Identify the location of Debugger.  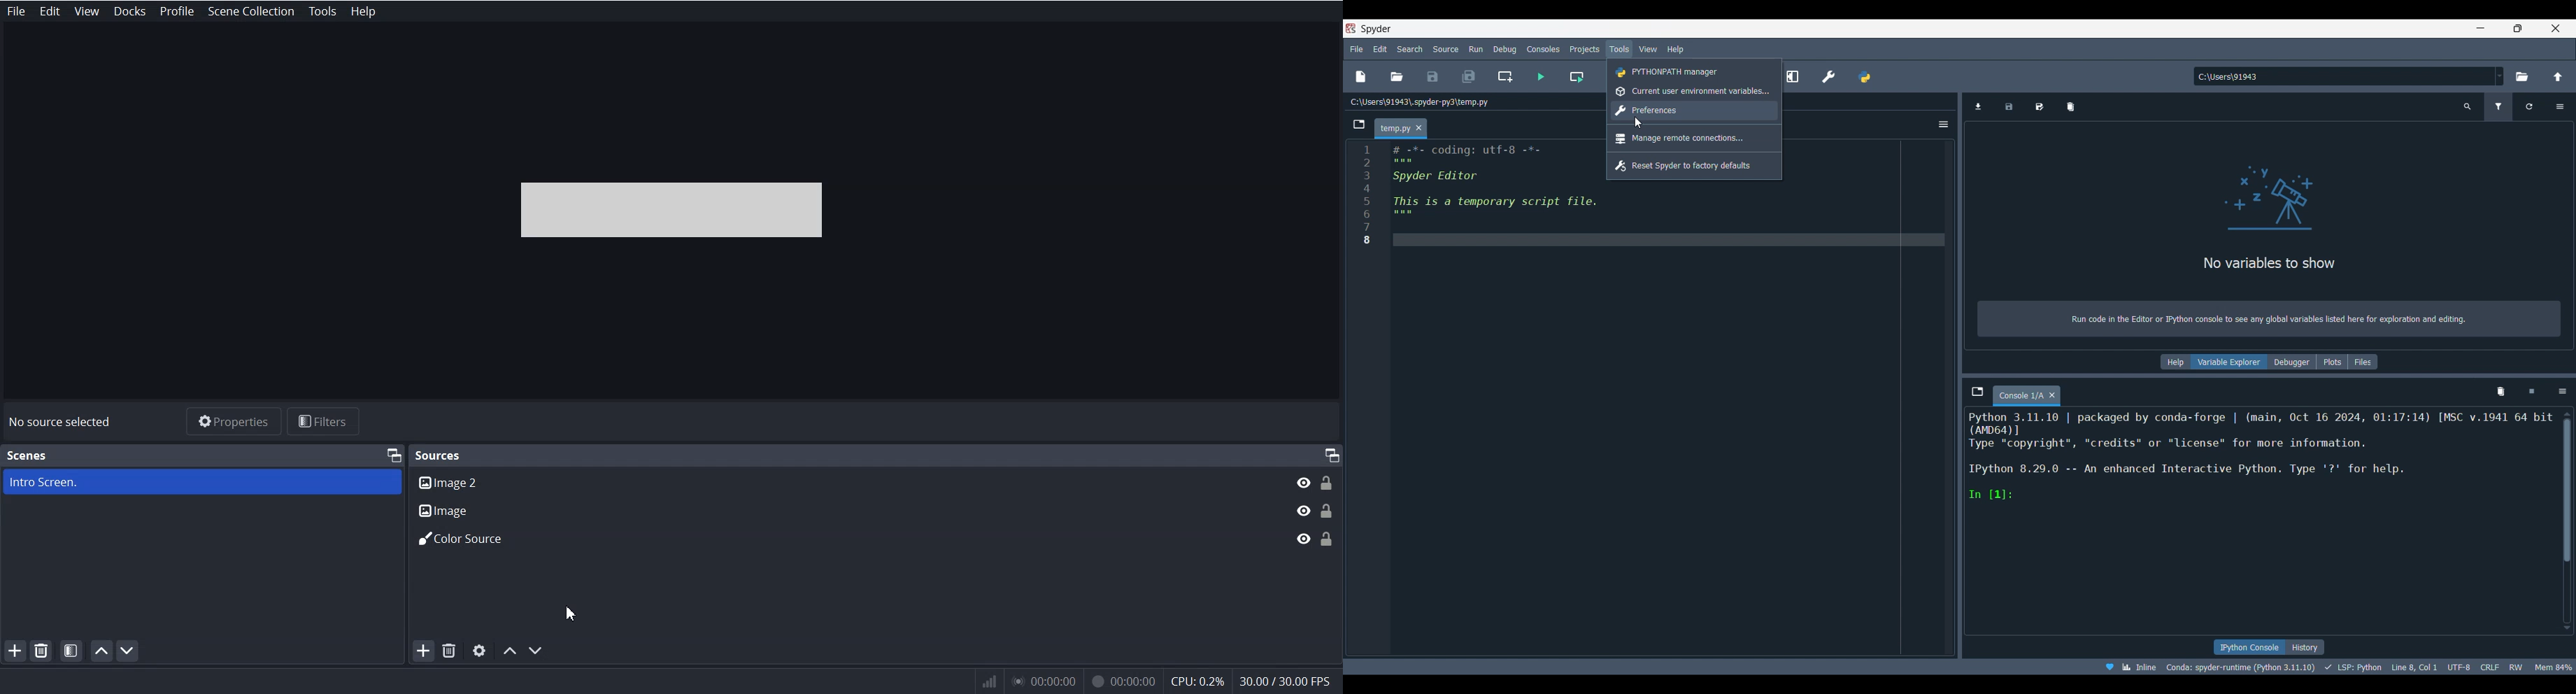
(2290, 362).